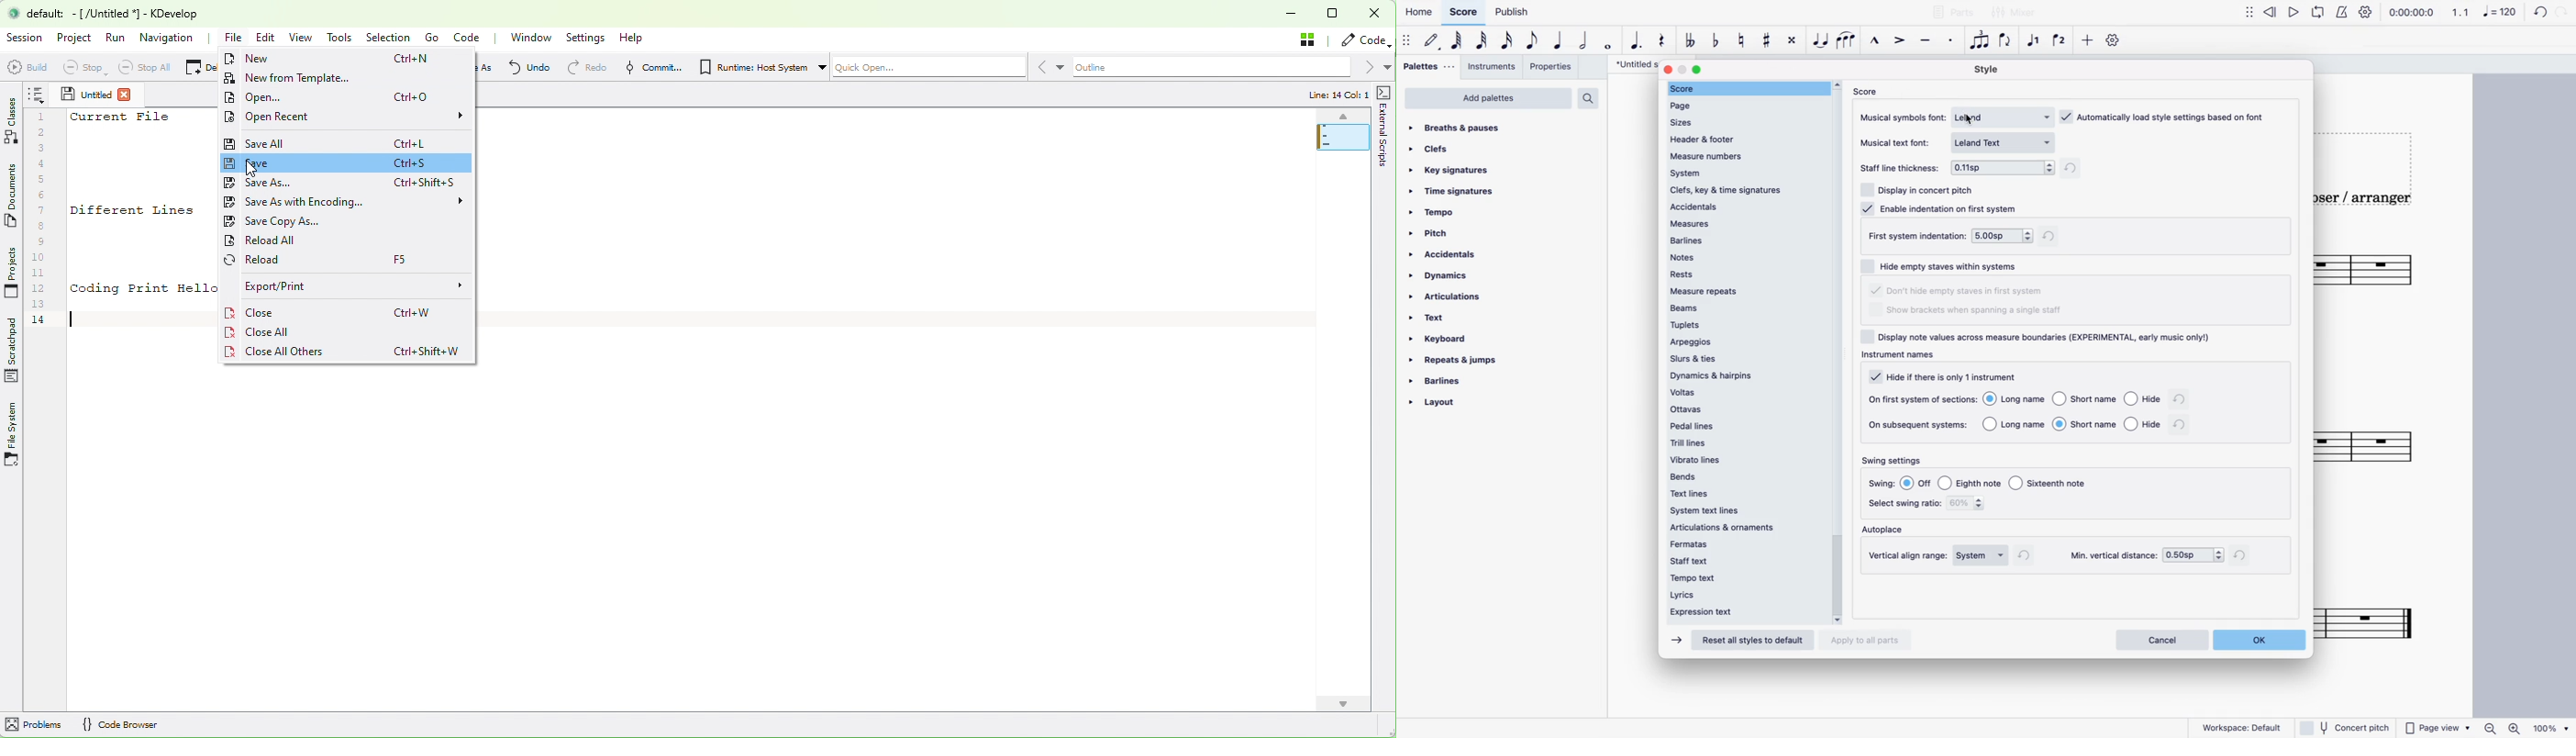 This screenshot has height=756, width=2576. What do you see at coordinates (1748, 224) in the screenshot?
I see `measures` at bounding box center [1748, 224].